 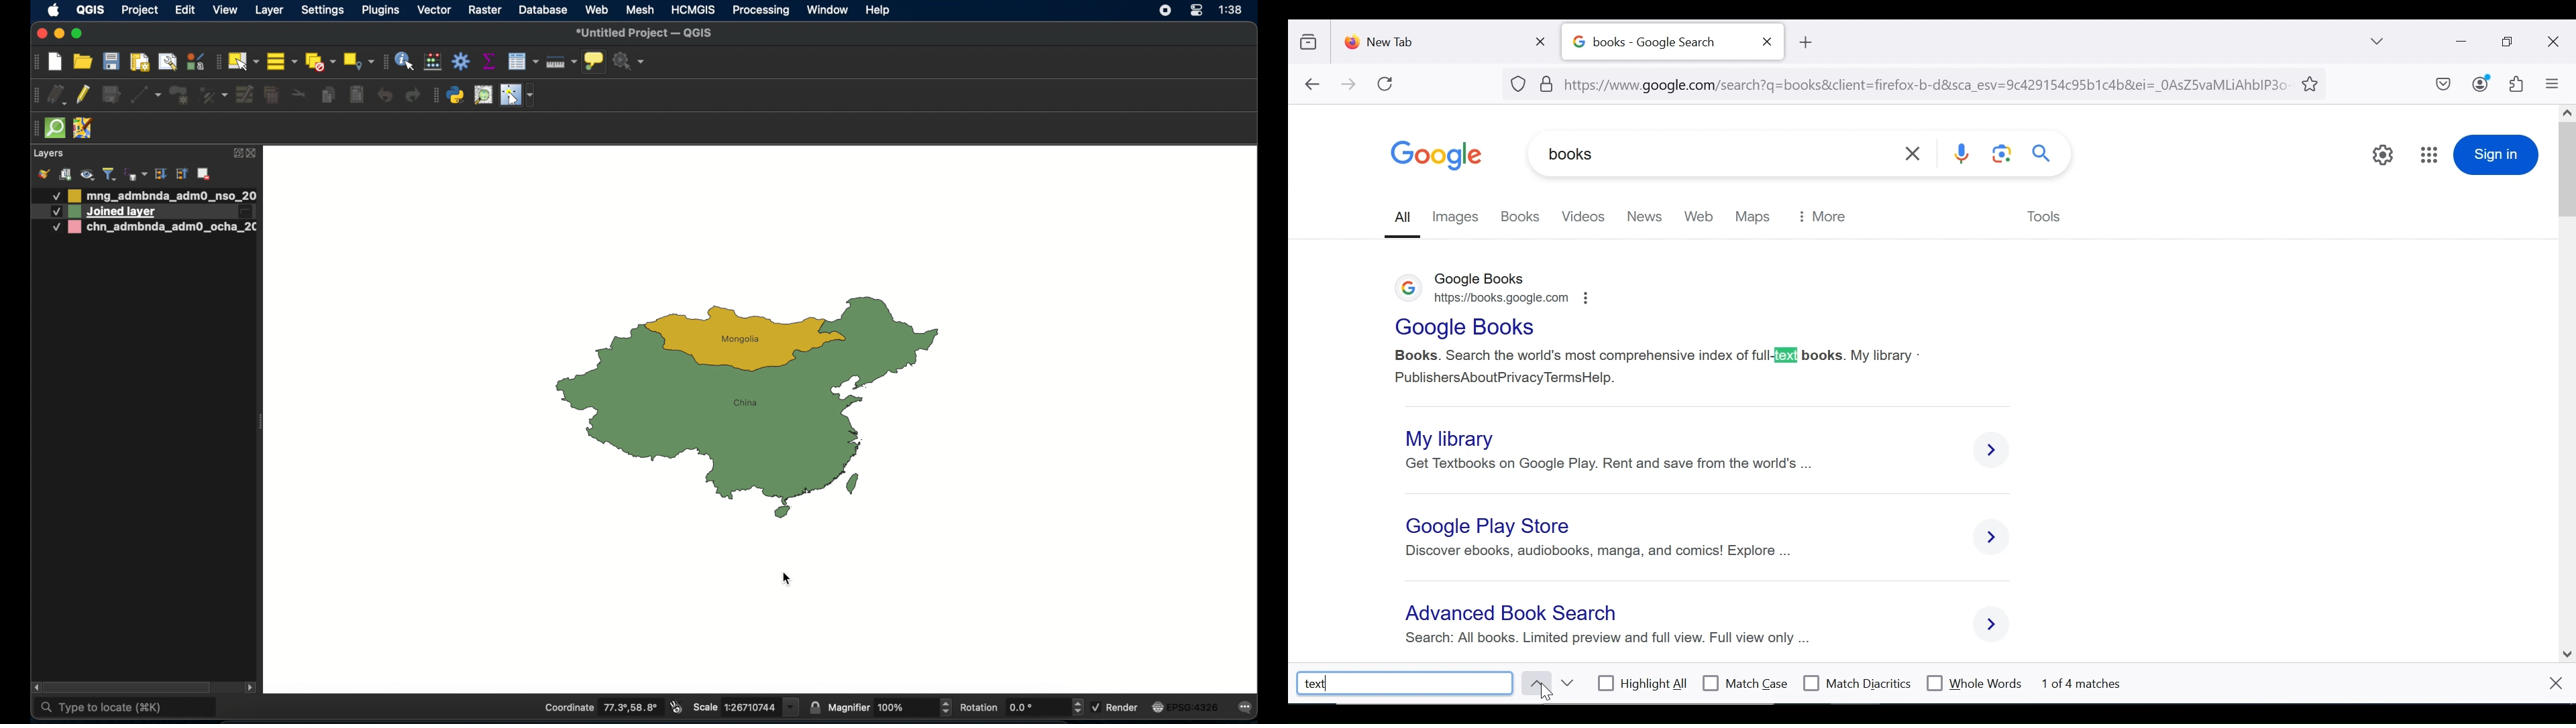 I want to click on quick settings, so click(x=2382, y=156).